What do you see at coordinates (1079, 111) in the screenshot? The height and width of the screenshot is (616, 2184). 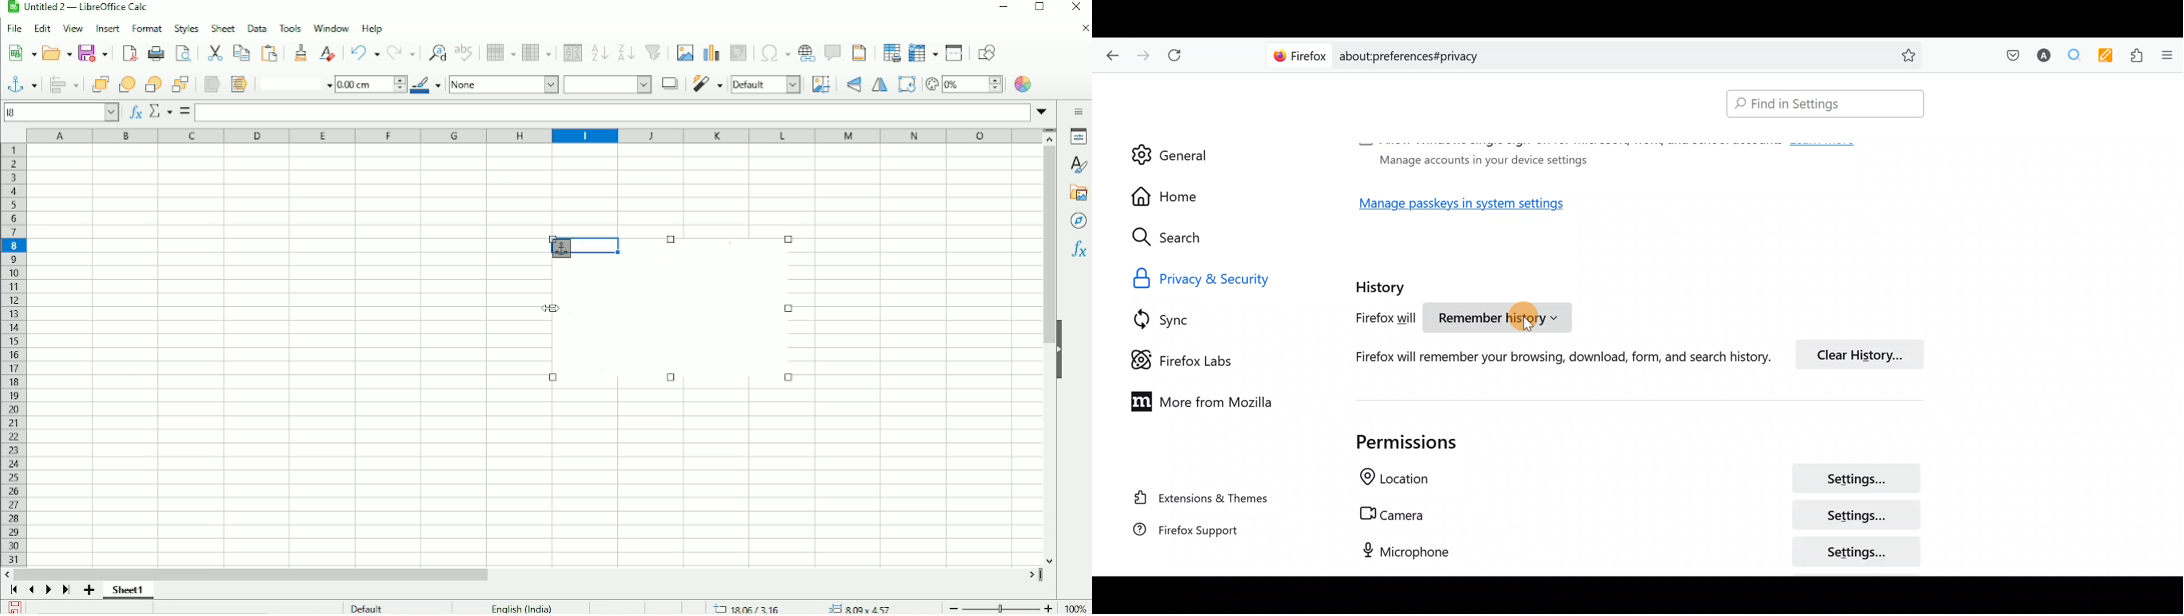 I see `Sidebar settings` at bounding box center [1079, 111].